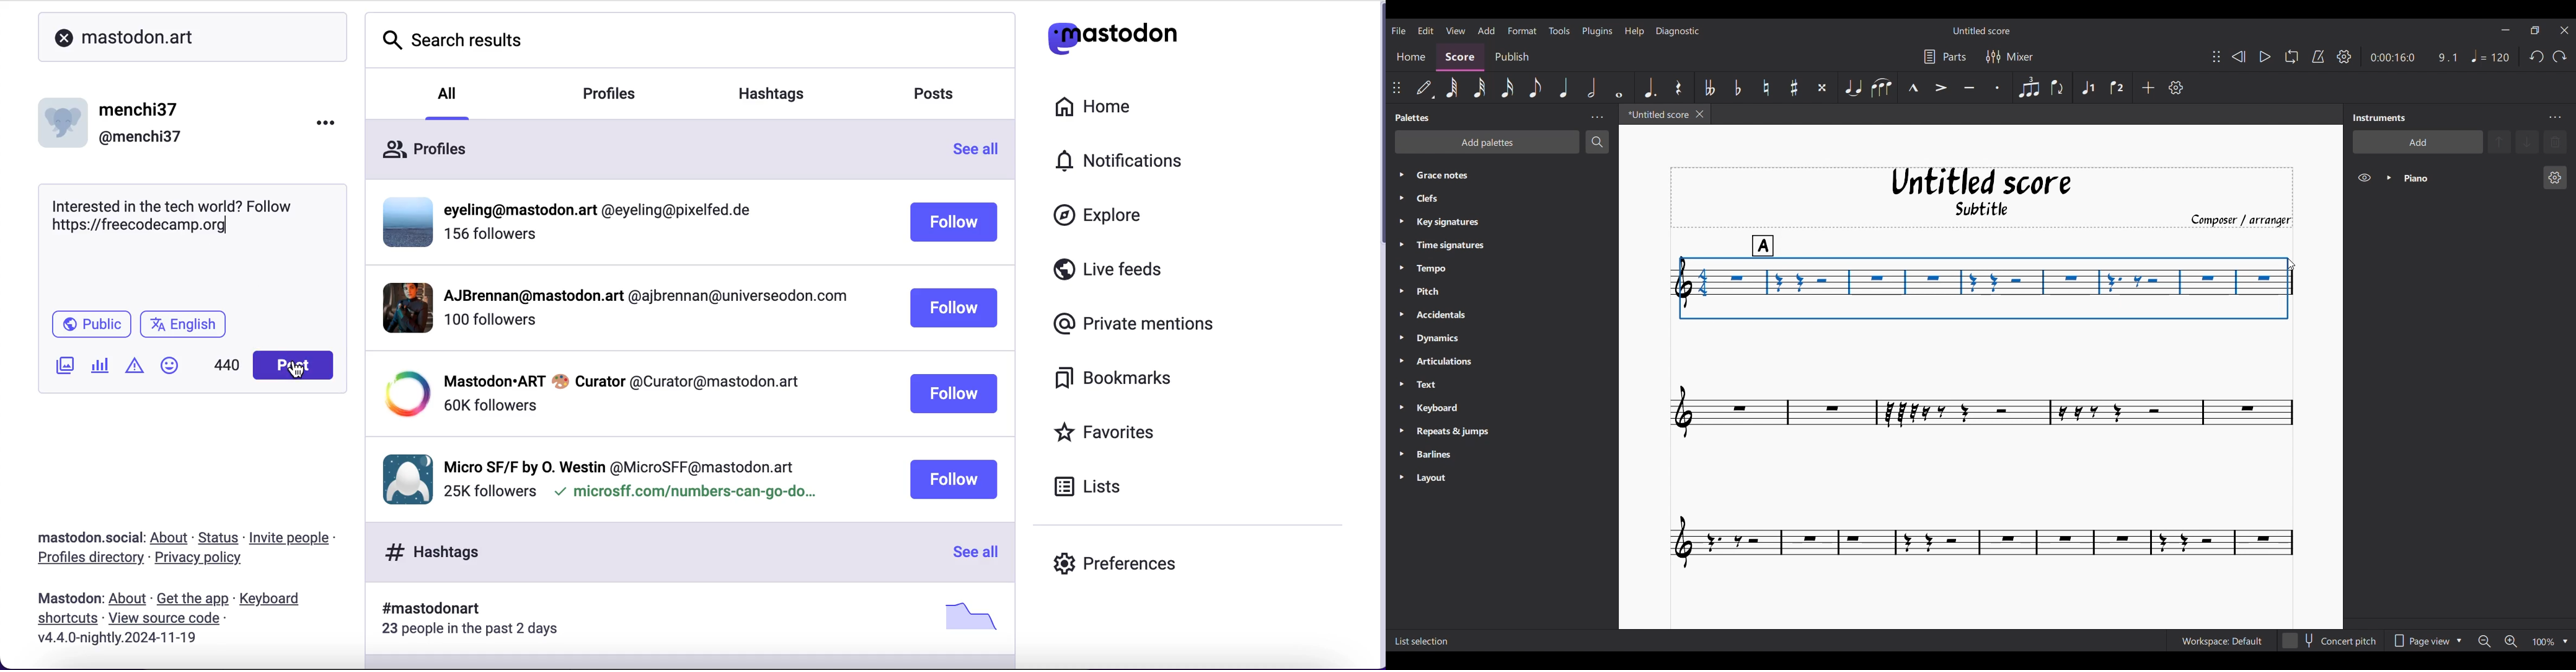 The width and height of the screenshot is (2576, 672). I want to click on Accent, so click(1940, 87).